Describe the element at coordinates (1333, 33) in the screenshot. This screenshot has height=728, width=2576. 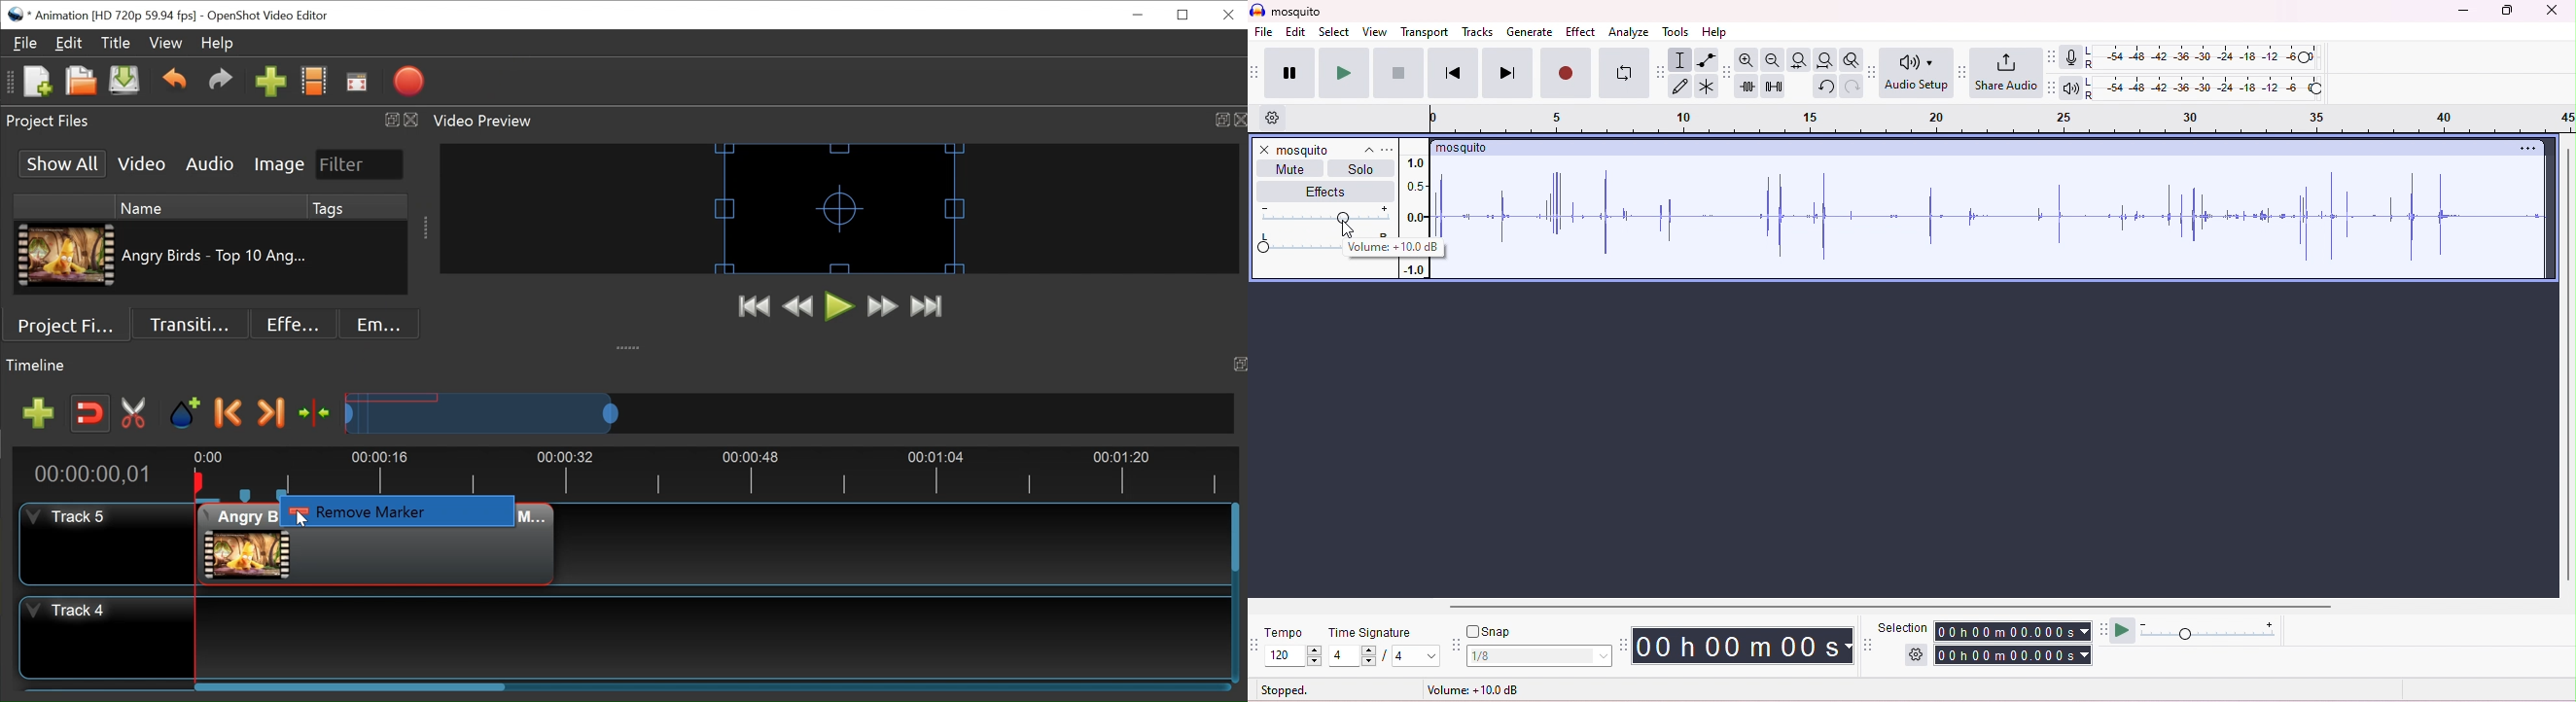
I see `select` at that location.